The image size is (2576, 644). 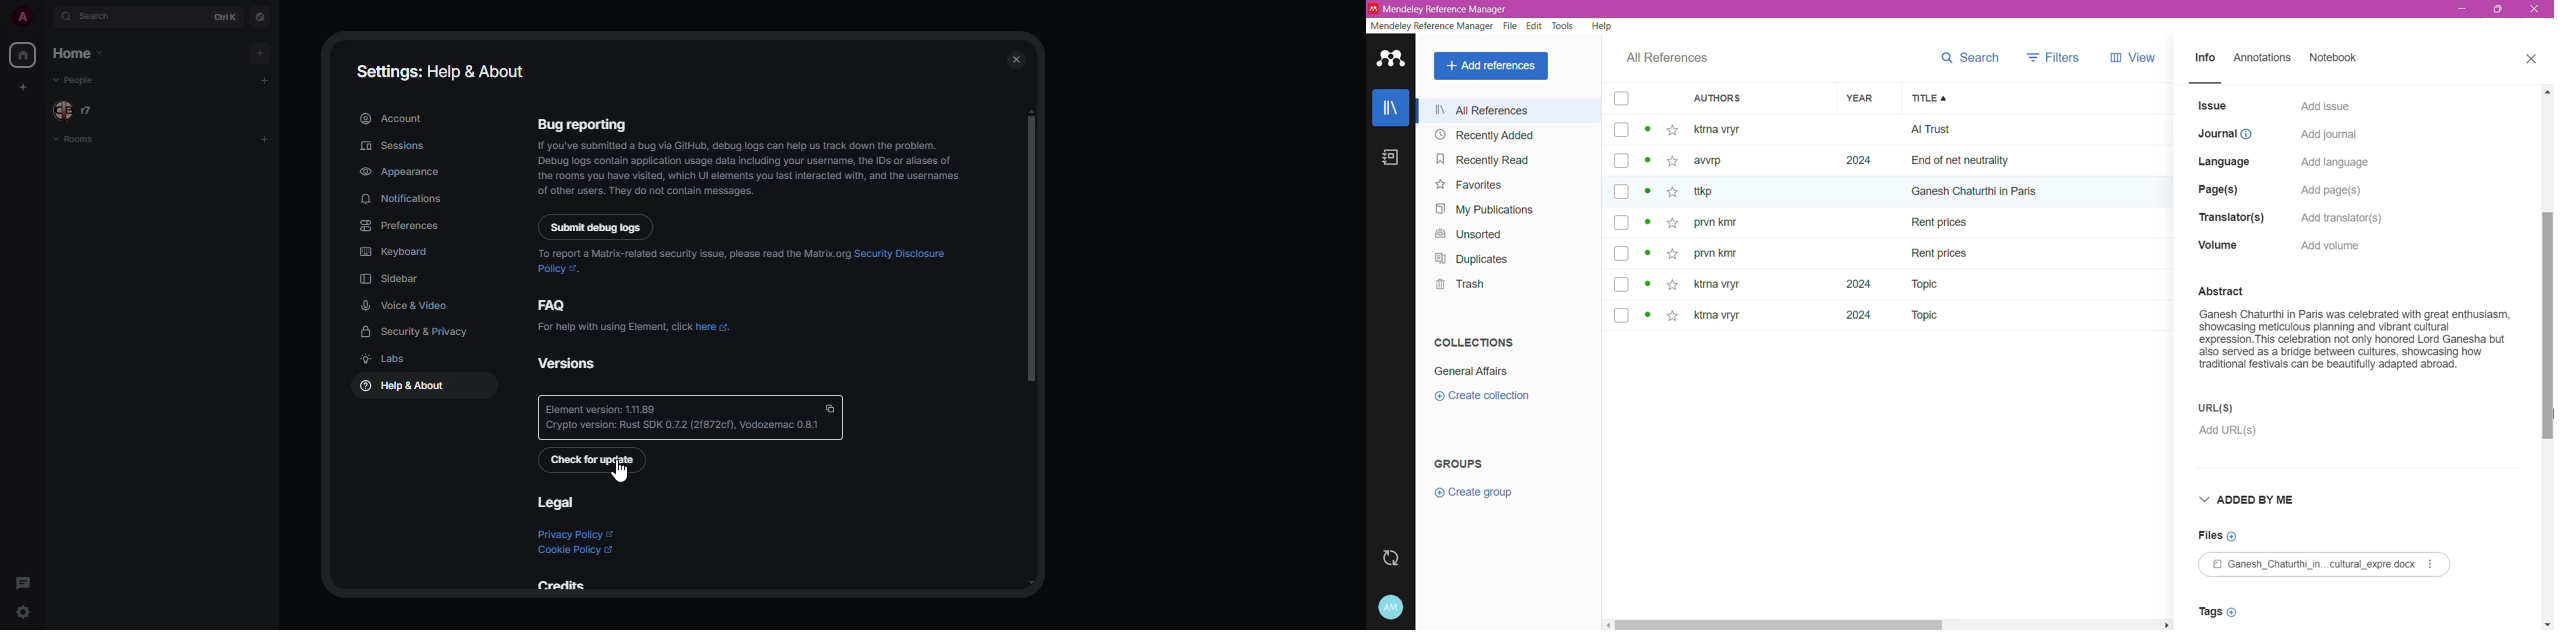 What do you see at coordinates (574, 535) in the screenshot?
I see `privacy policy` at bounding box center [574, 535].